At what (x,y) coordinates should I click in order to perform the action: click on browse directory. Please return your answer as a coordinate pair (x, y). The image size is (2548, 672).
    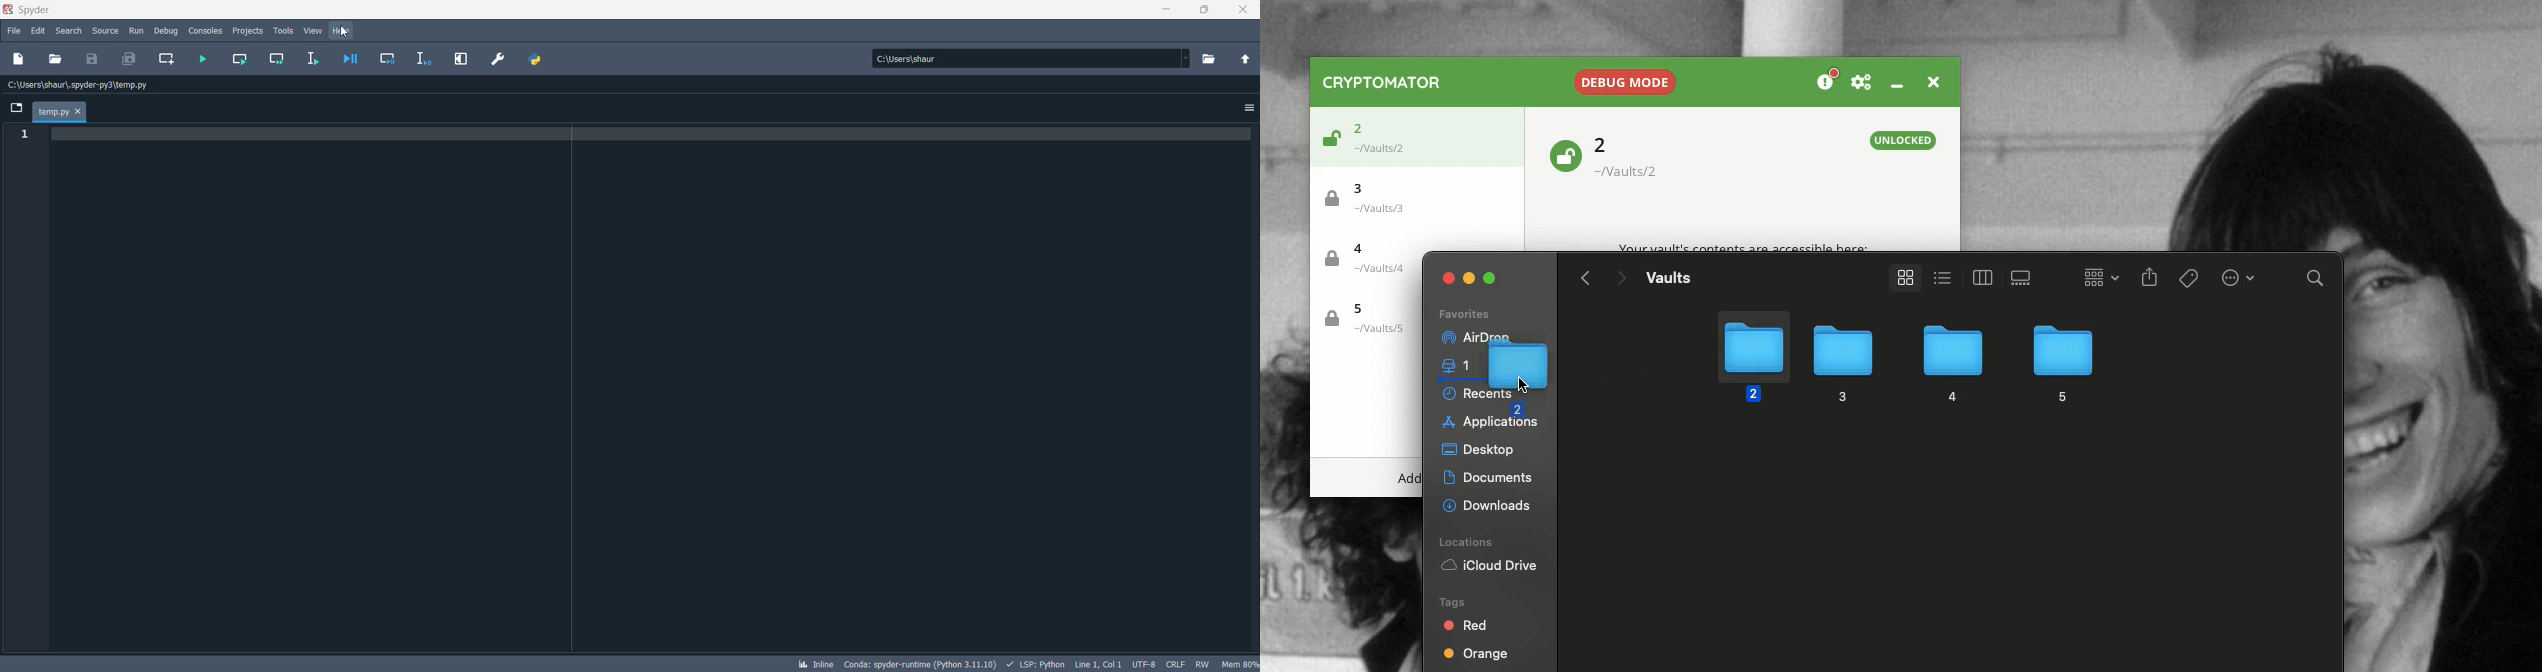
    Looking at the image, I should click on (1214, 57).